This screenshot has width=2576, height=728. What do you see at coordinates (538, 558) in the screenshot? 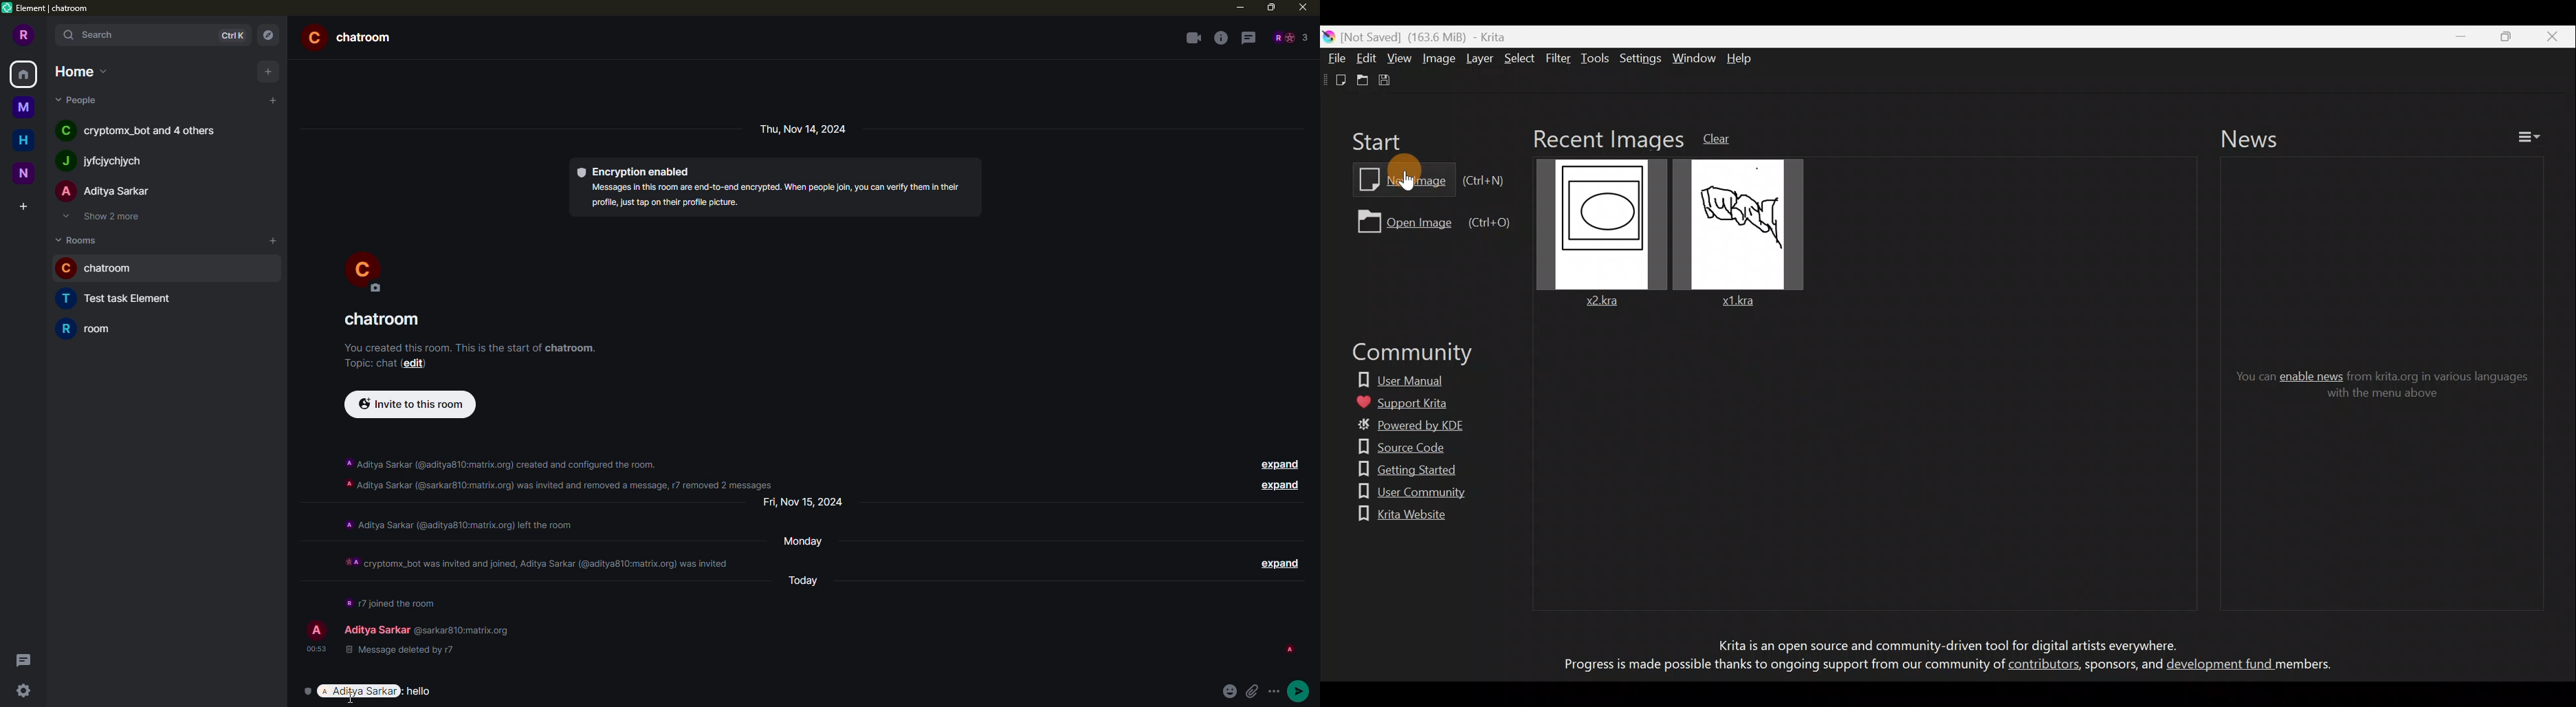
I see `info` at bounding box center [538, 558].